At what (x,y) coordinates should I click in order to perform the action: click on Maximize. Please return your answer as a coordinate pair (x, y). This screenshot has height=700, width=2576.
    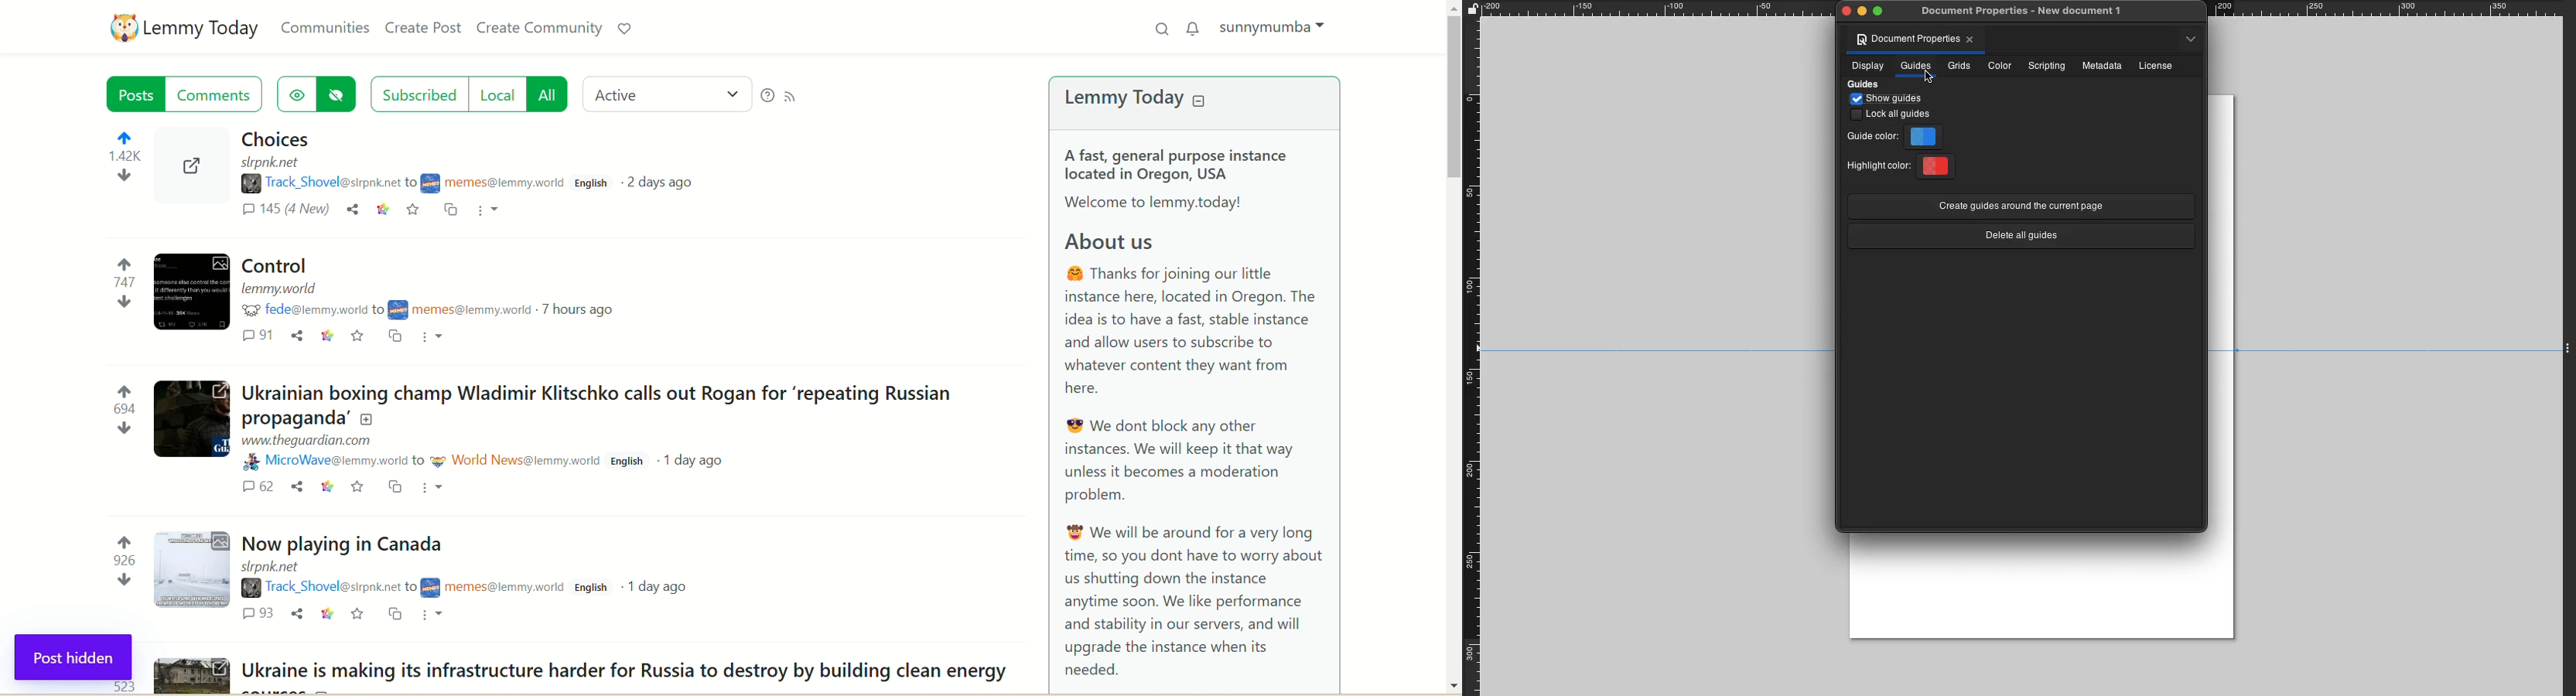
    Looking at the image, I should click on (1878, 11).